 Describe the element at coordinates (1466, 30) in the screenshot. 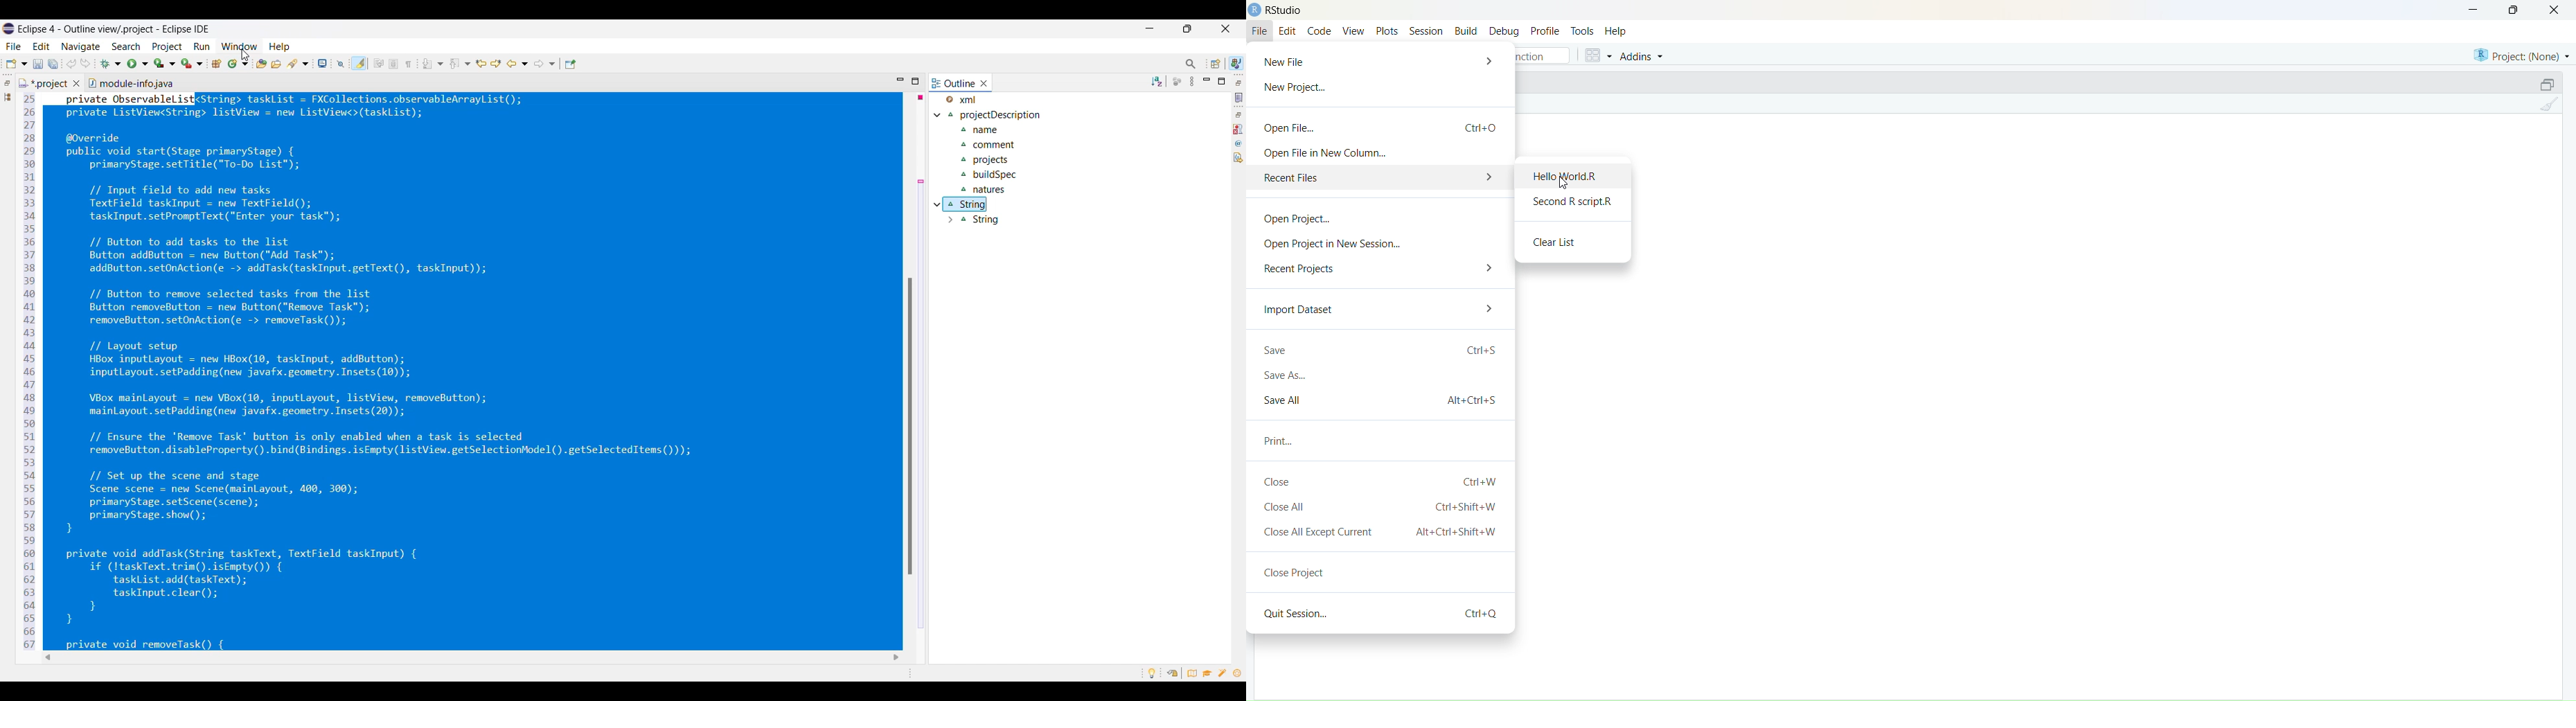

I see `Build` at that location.